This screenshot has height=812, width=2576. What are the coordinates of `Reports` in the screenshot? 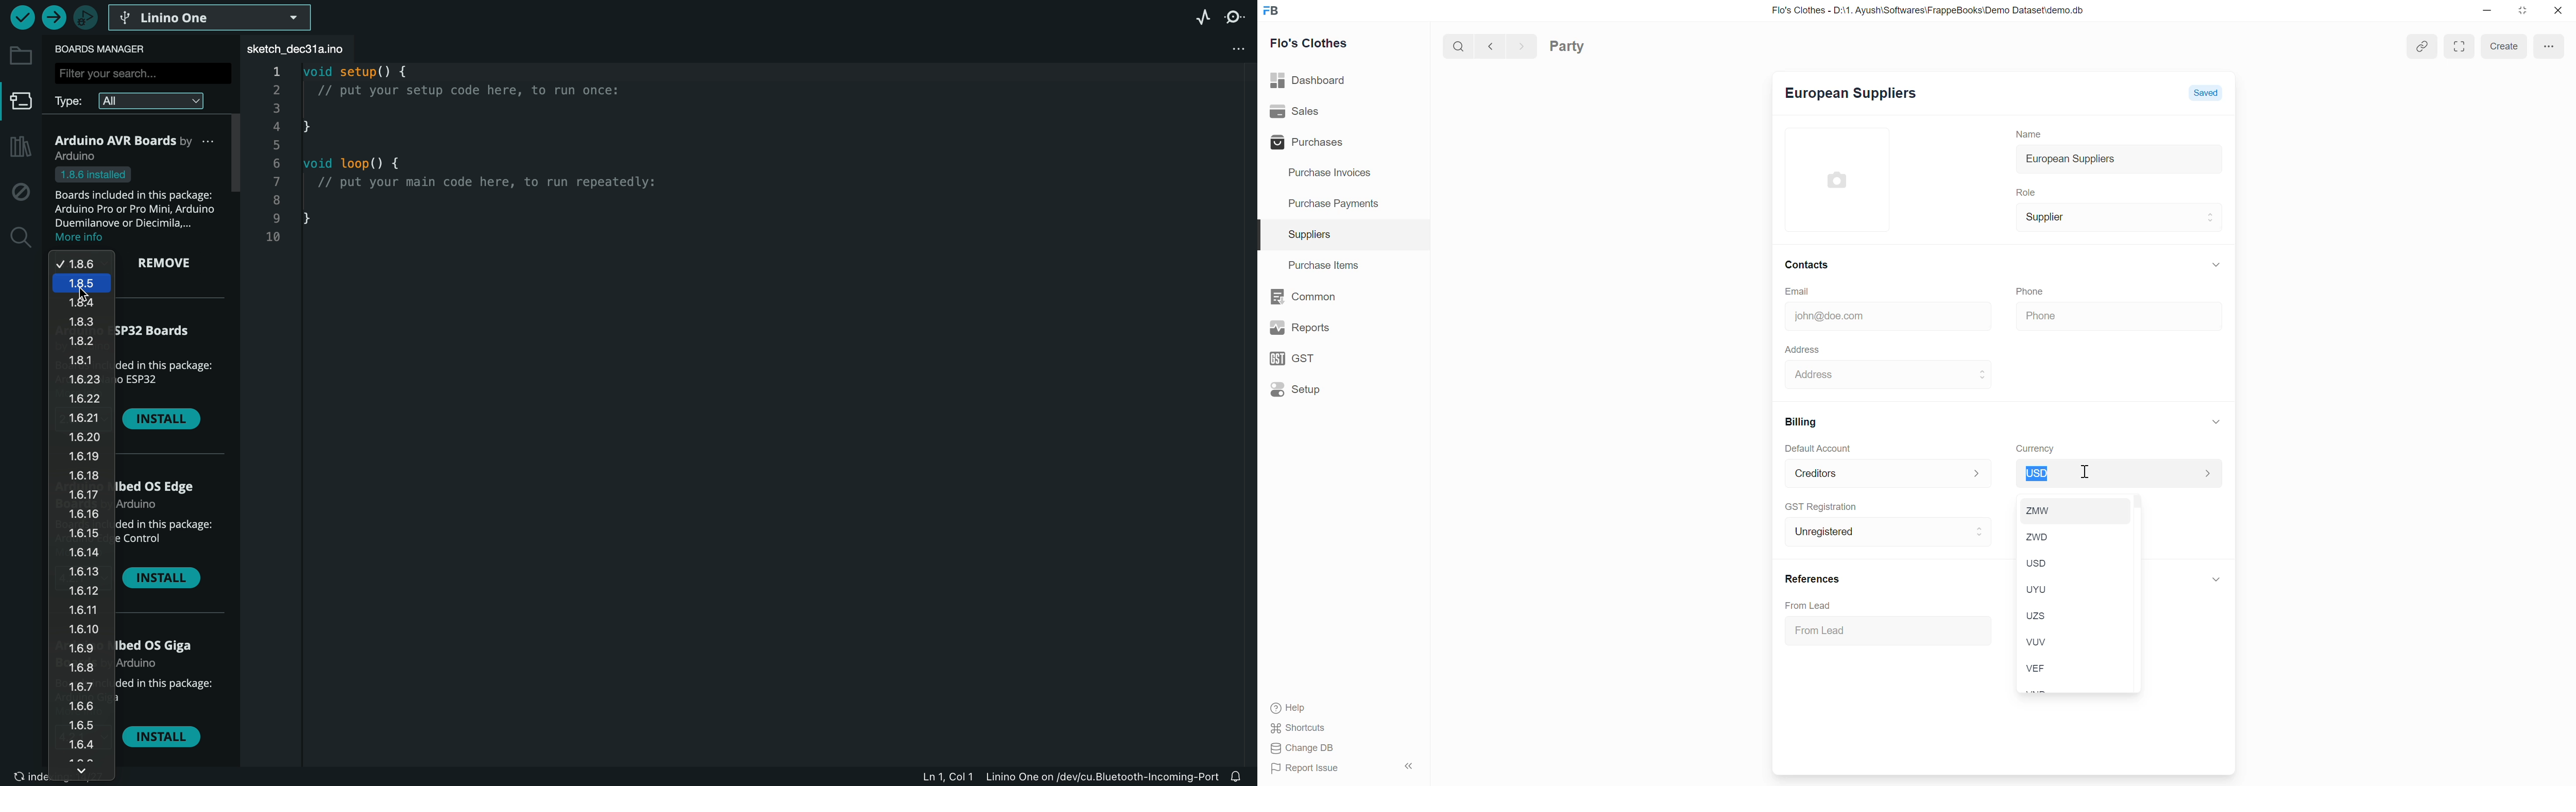 It's located at (1295, 322).